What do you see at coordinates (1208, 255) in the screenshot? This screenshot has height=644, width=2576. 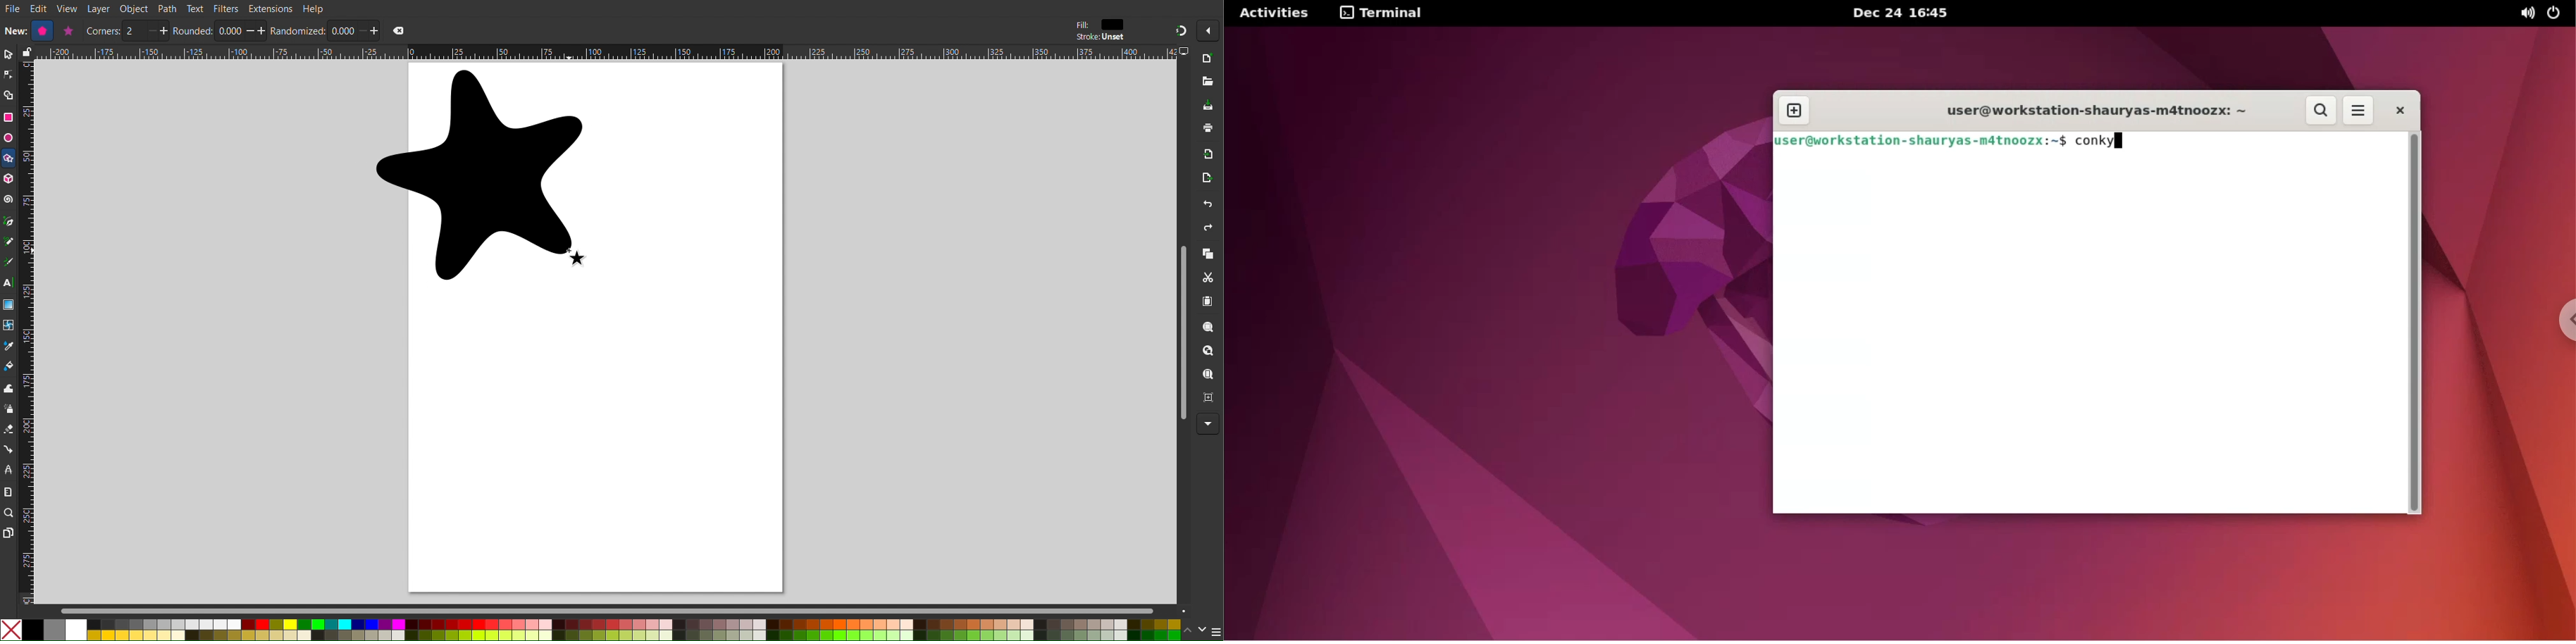 I see `Copy` at bounding box center [1208, 255].